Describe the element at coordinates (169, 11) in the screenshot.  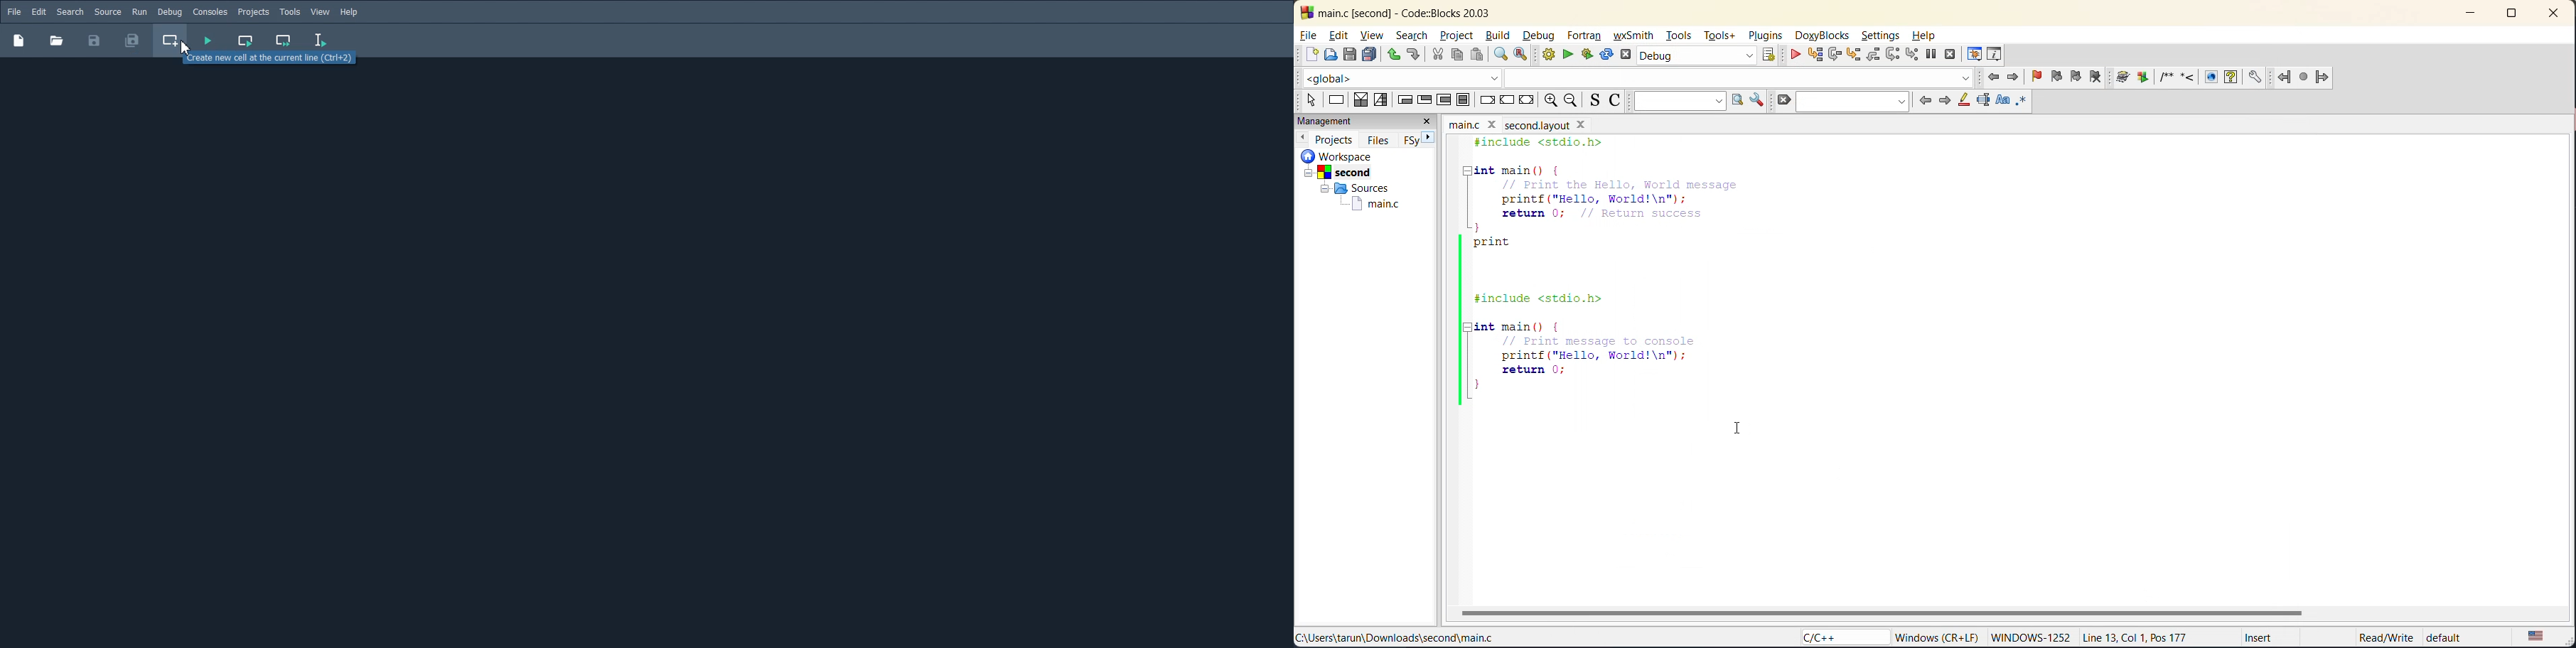
I see `Debug` at that location.